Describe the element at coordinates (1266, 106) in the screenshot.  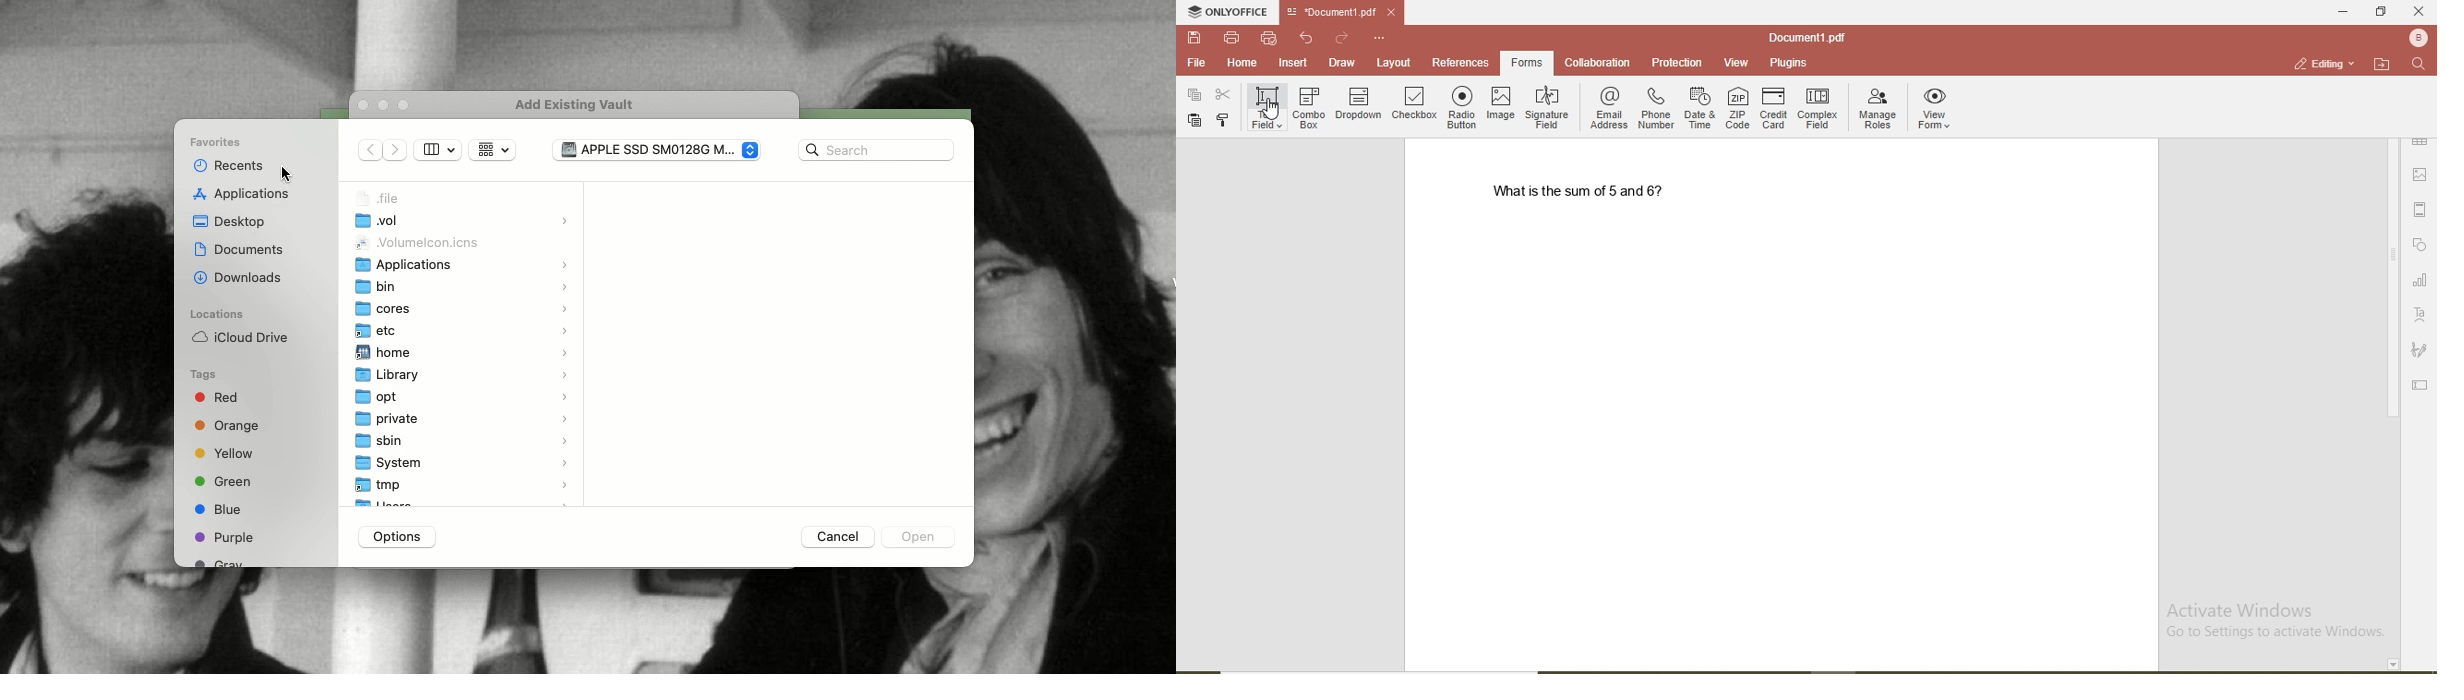
I see `text field` at that location.